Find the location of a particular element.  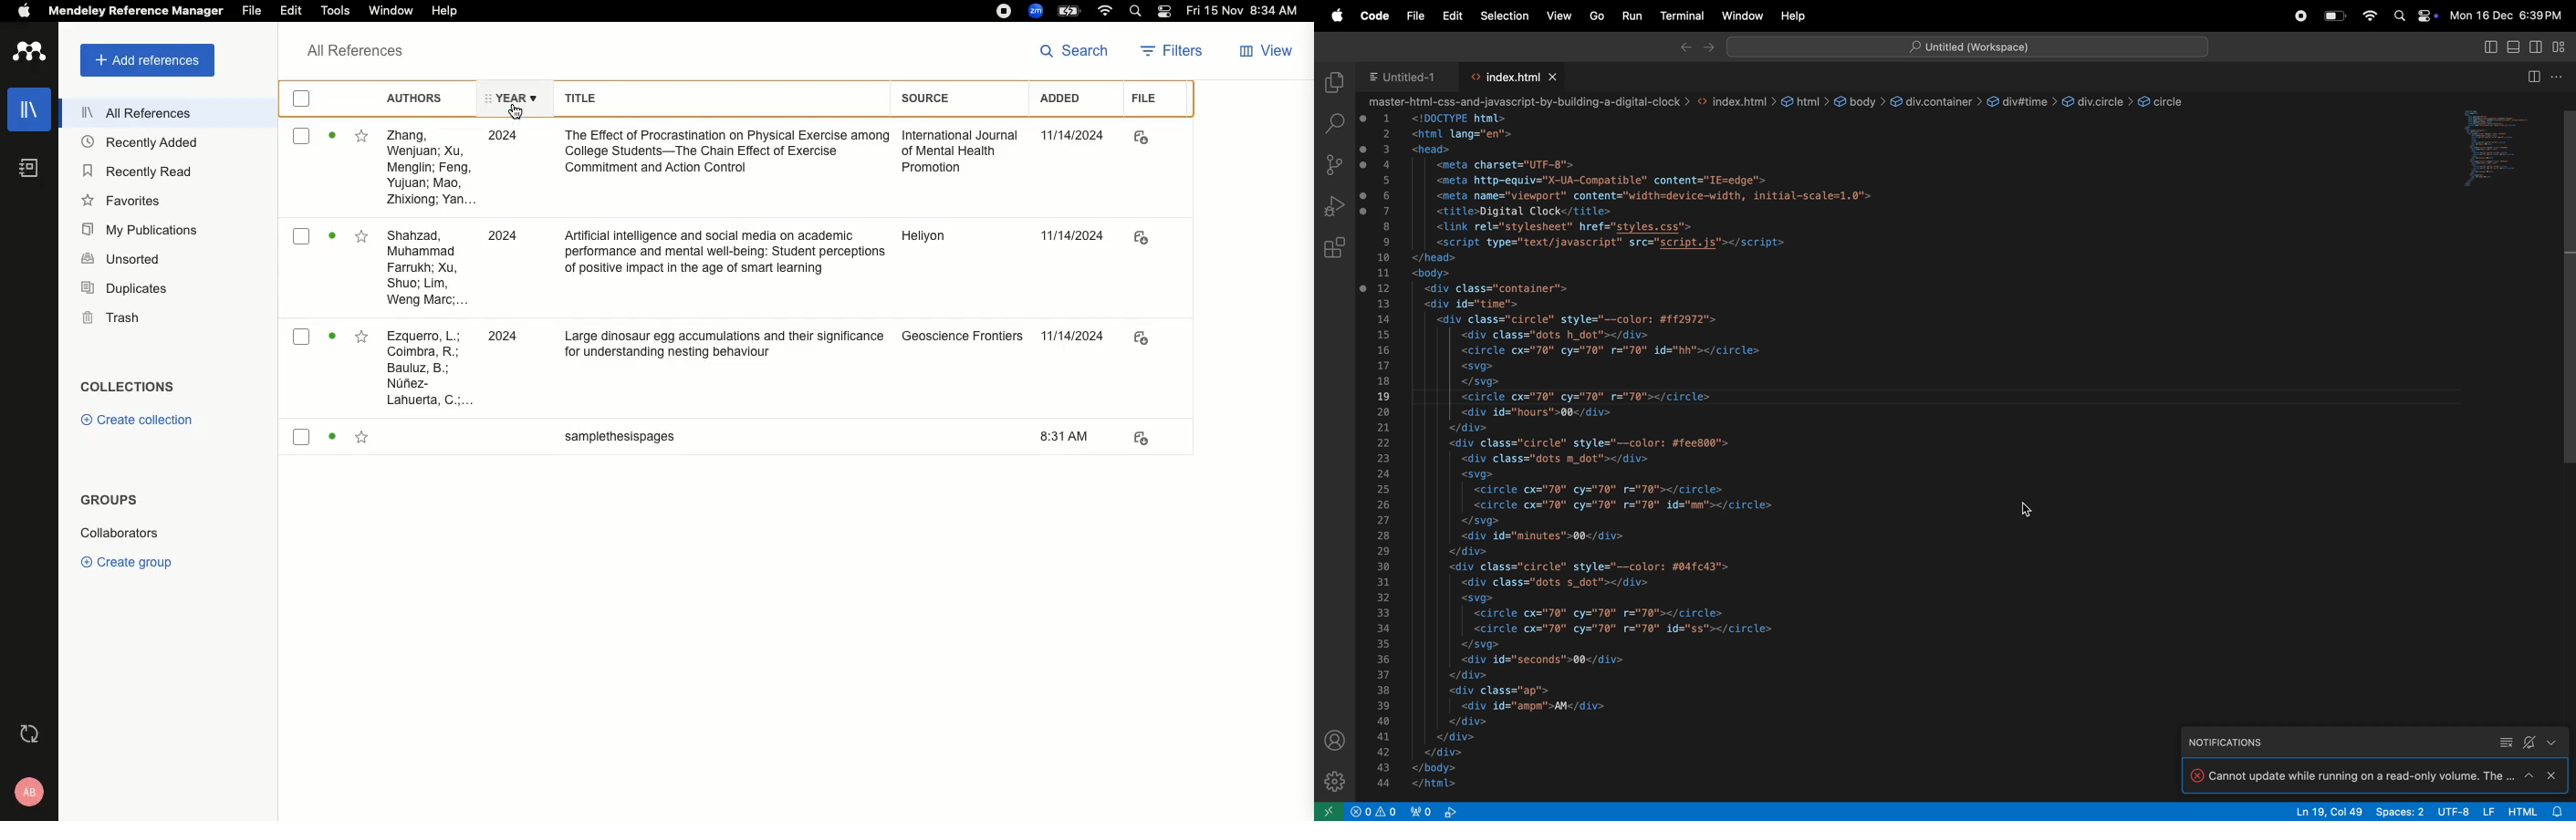

All references is located at coordinates (348, 50).